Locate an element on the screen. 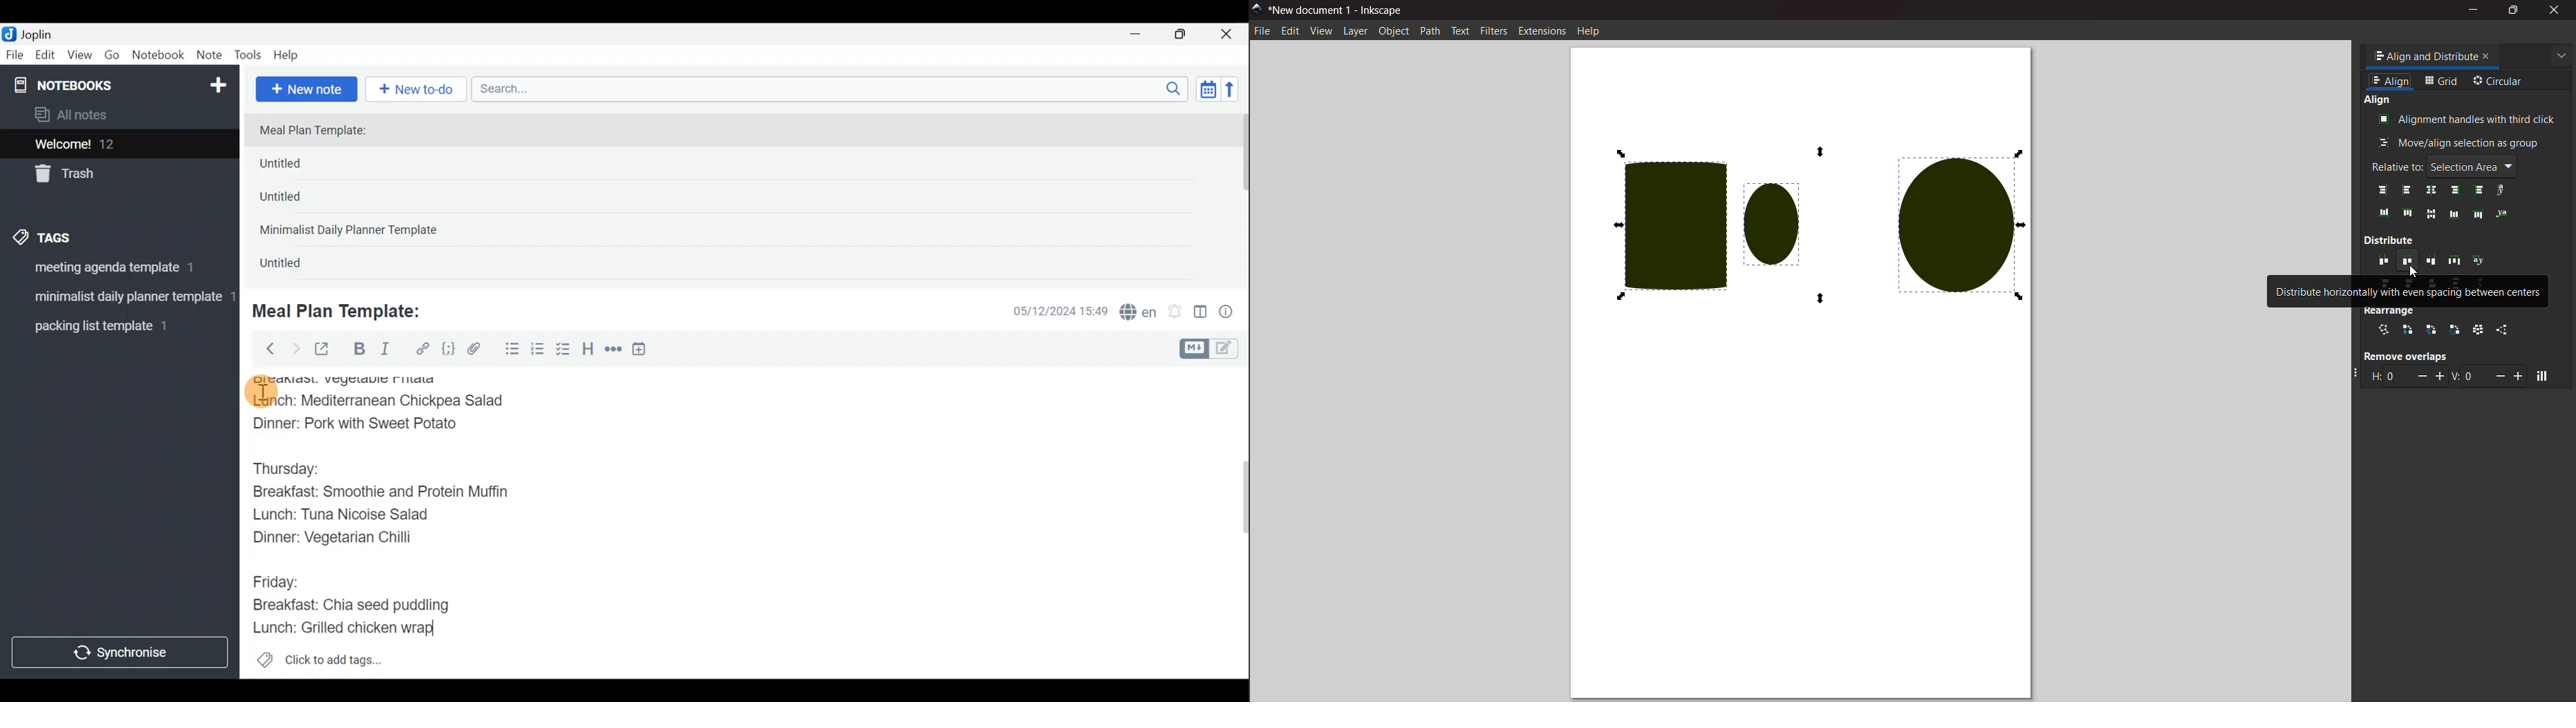 The image size is (2576, 728). center is located at coordinates (2432, 191).